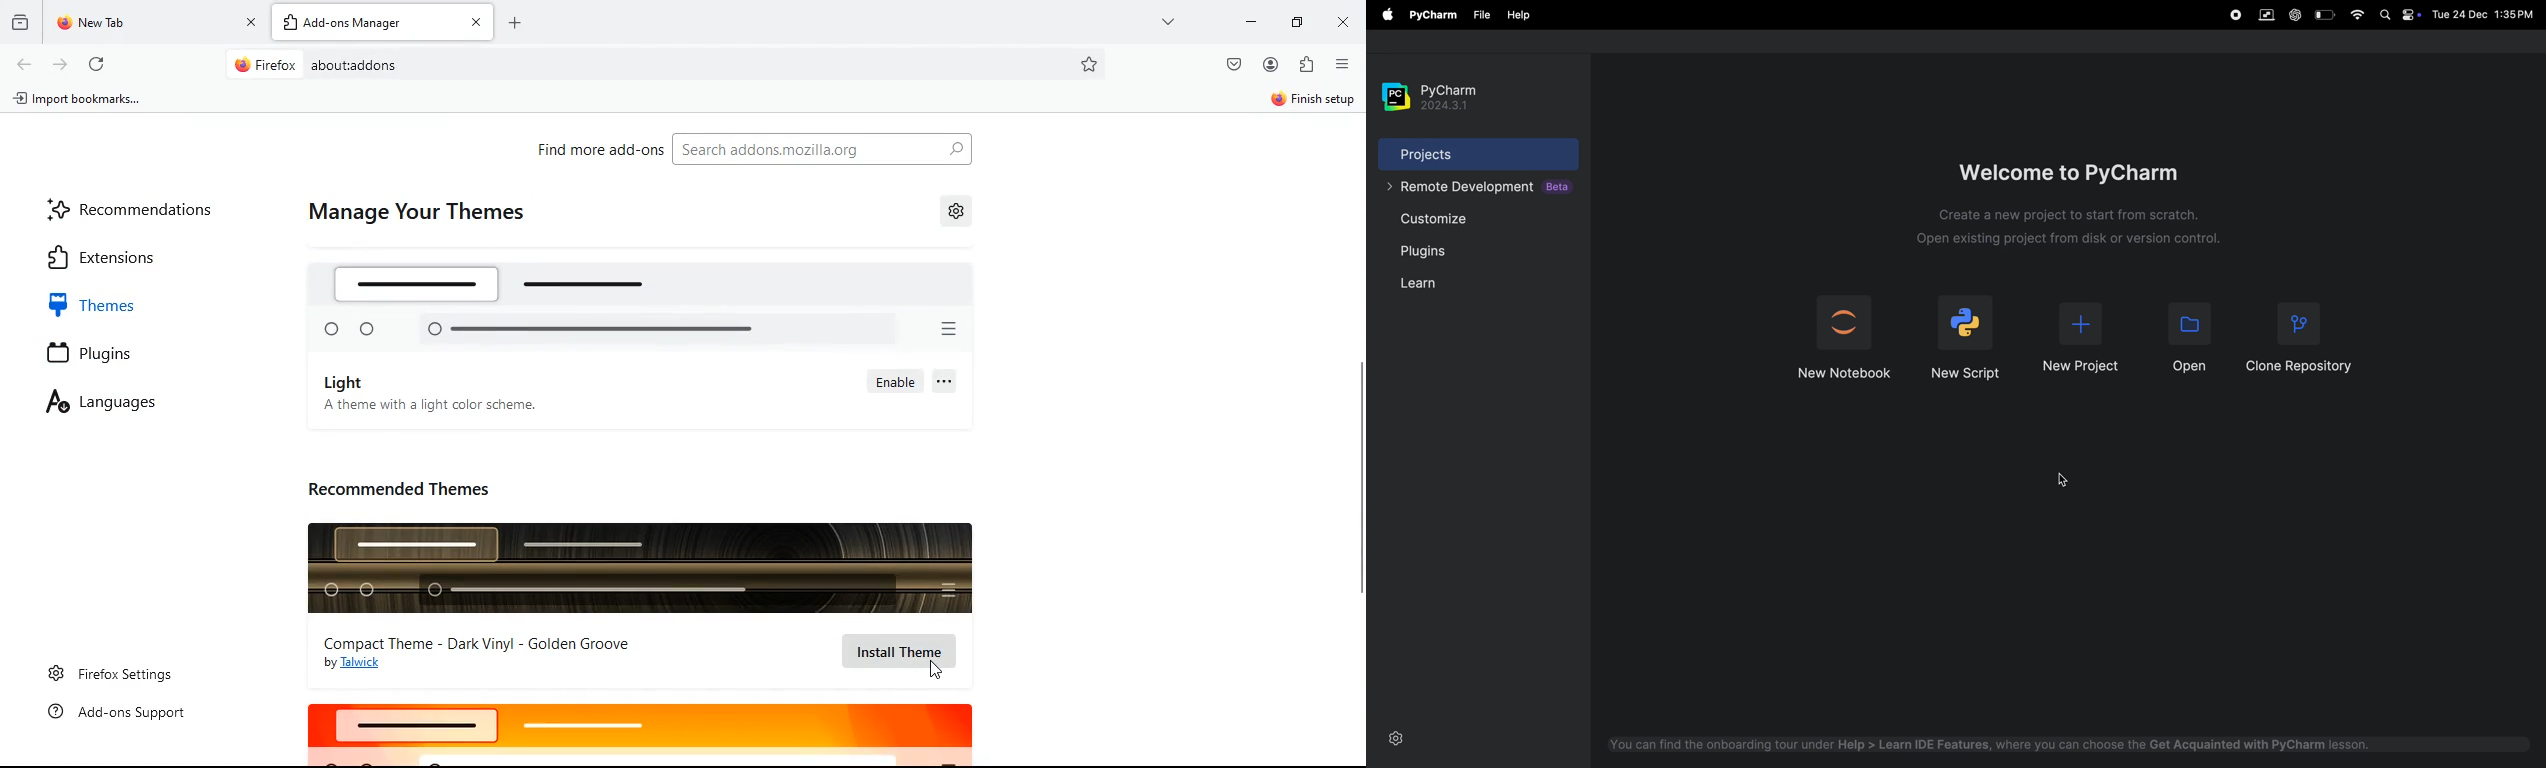  What do you see at coordinates (61, 66) in the screenshot?
I see `forward` at bounding box center [61, 66].